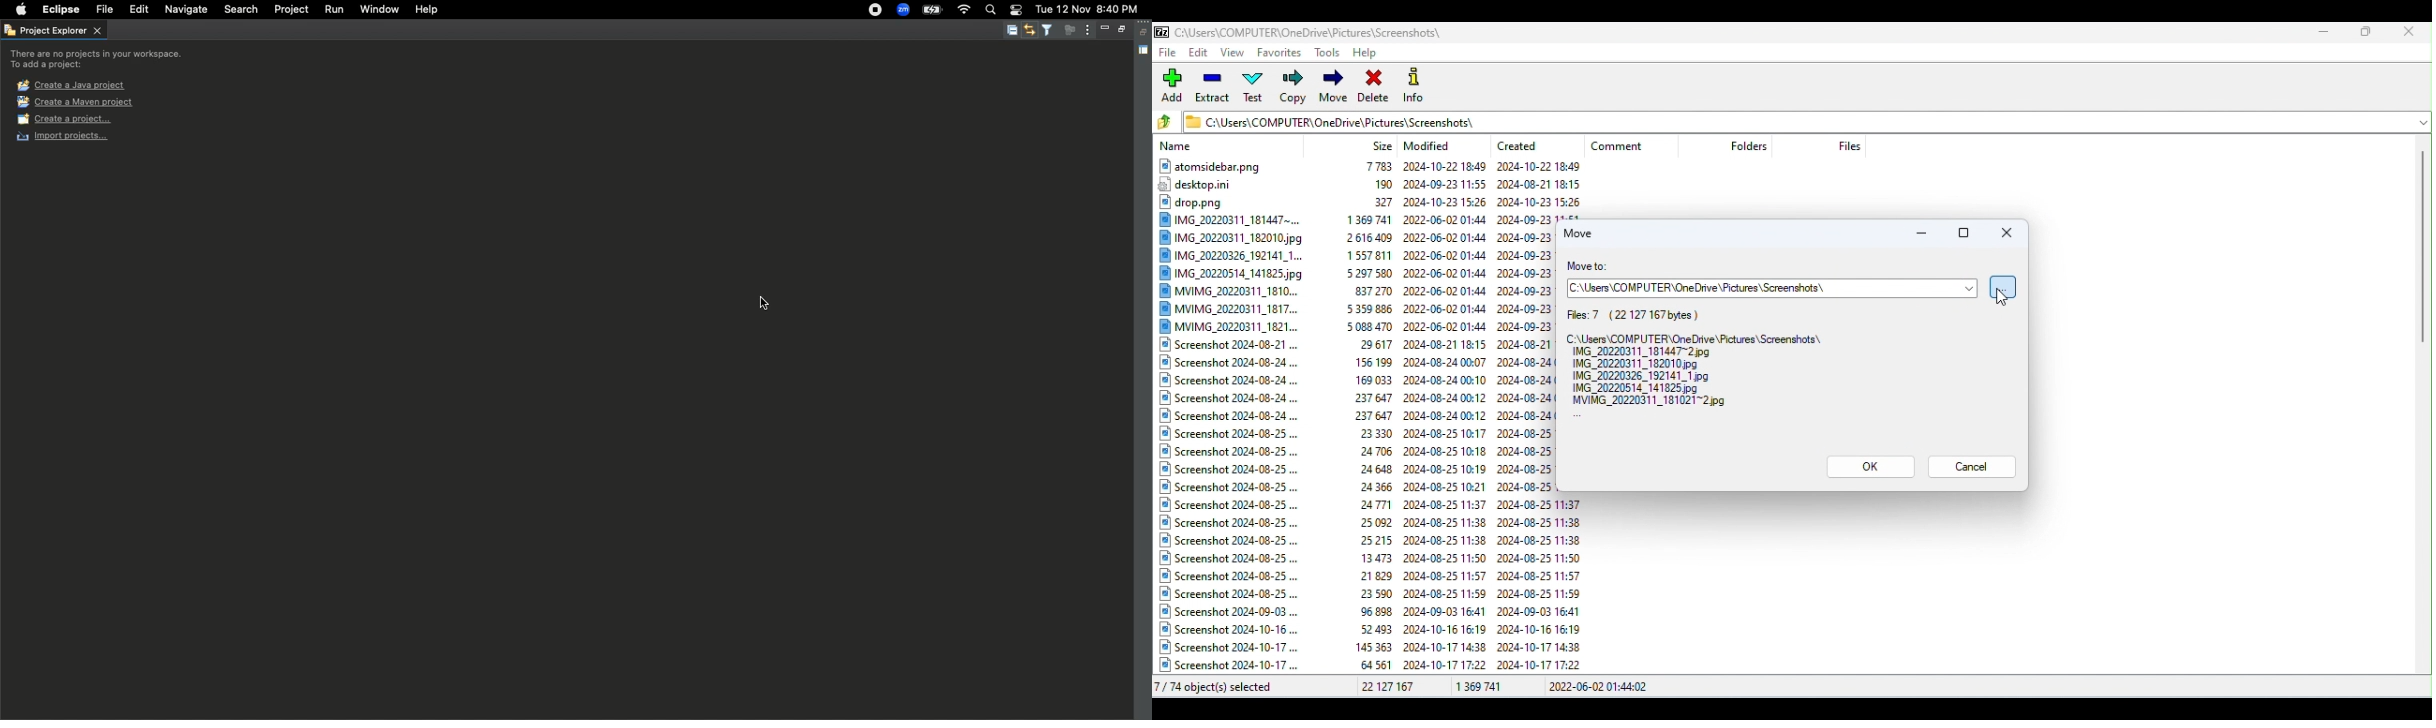 The height and width of the screenshot is (728, 2436). I want to click on Move to, so click(1595, 267).